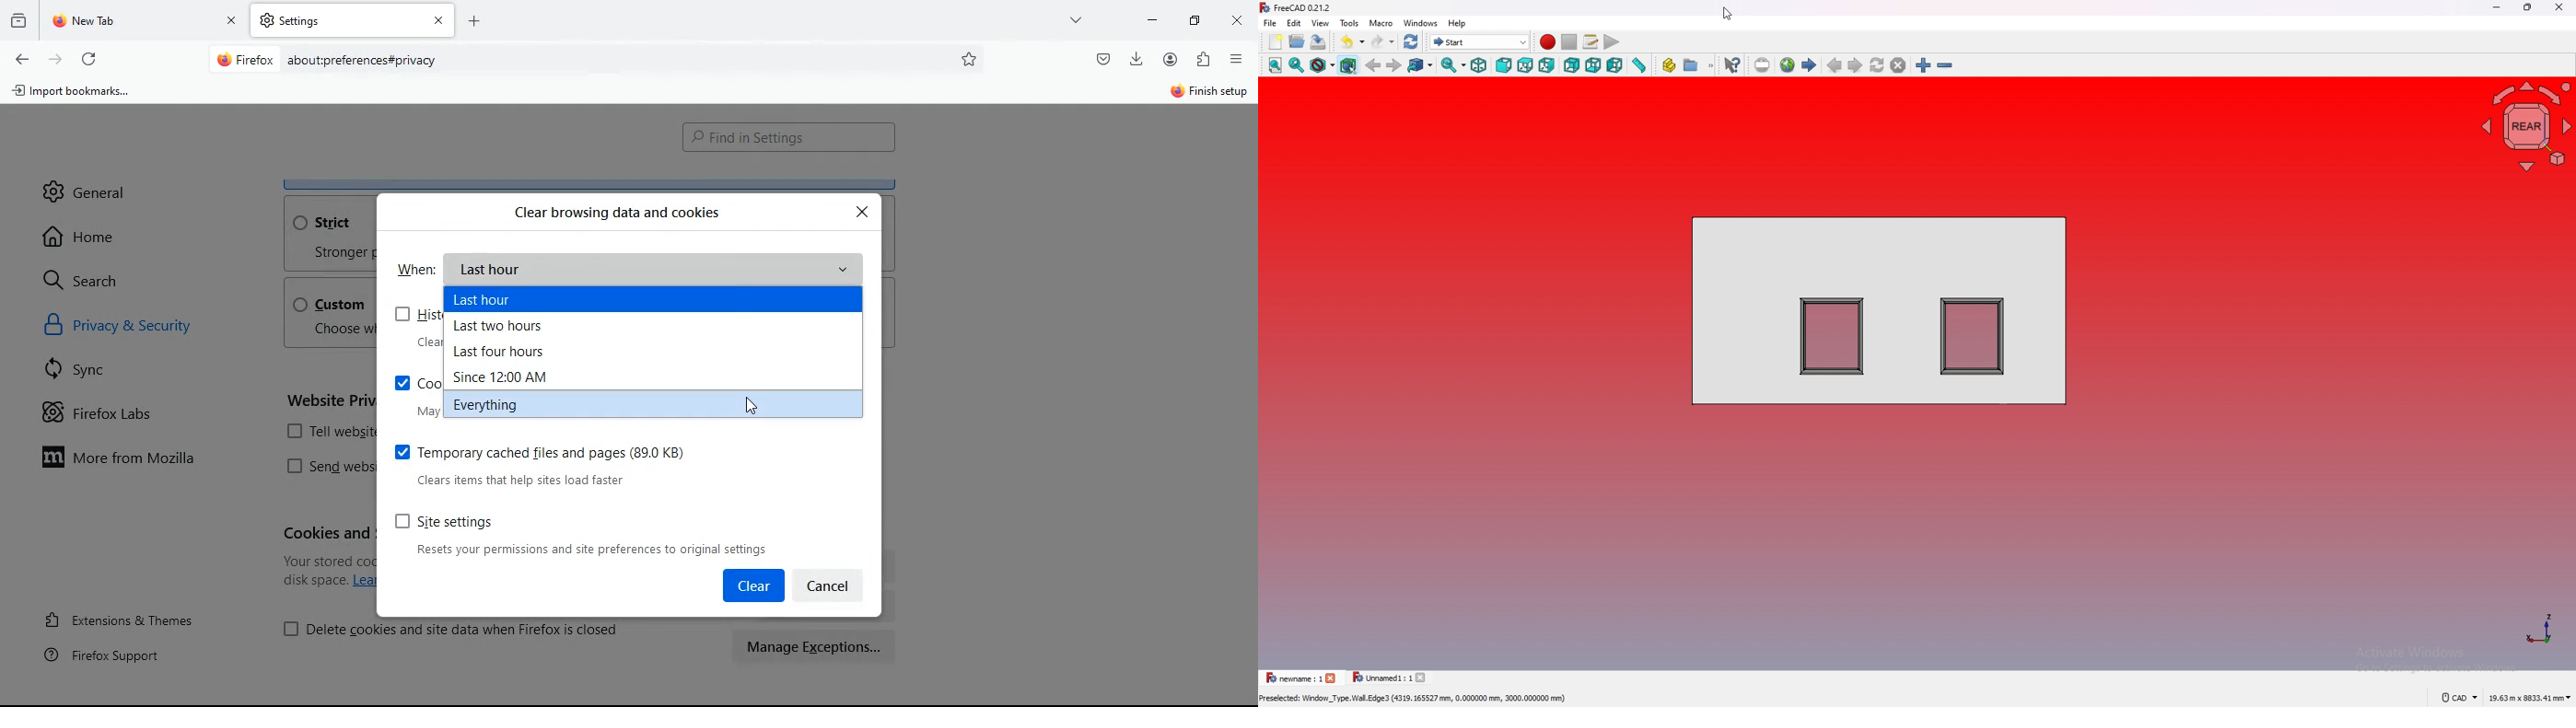 The width and height of the screenshot is (2576, 728). I want to click on cursor, so click(1727, 14).